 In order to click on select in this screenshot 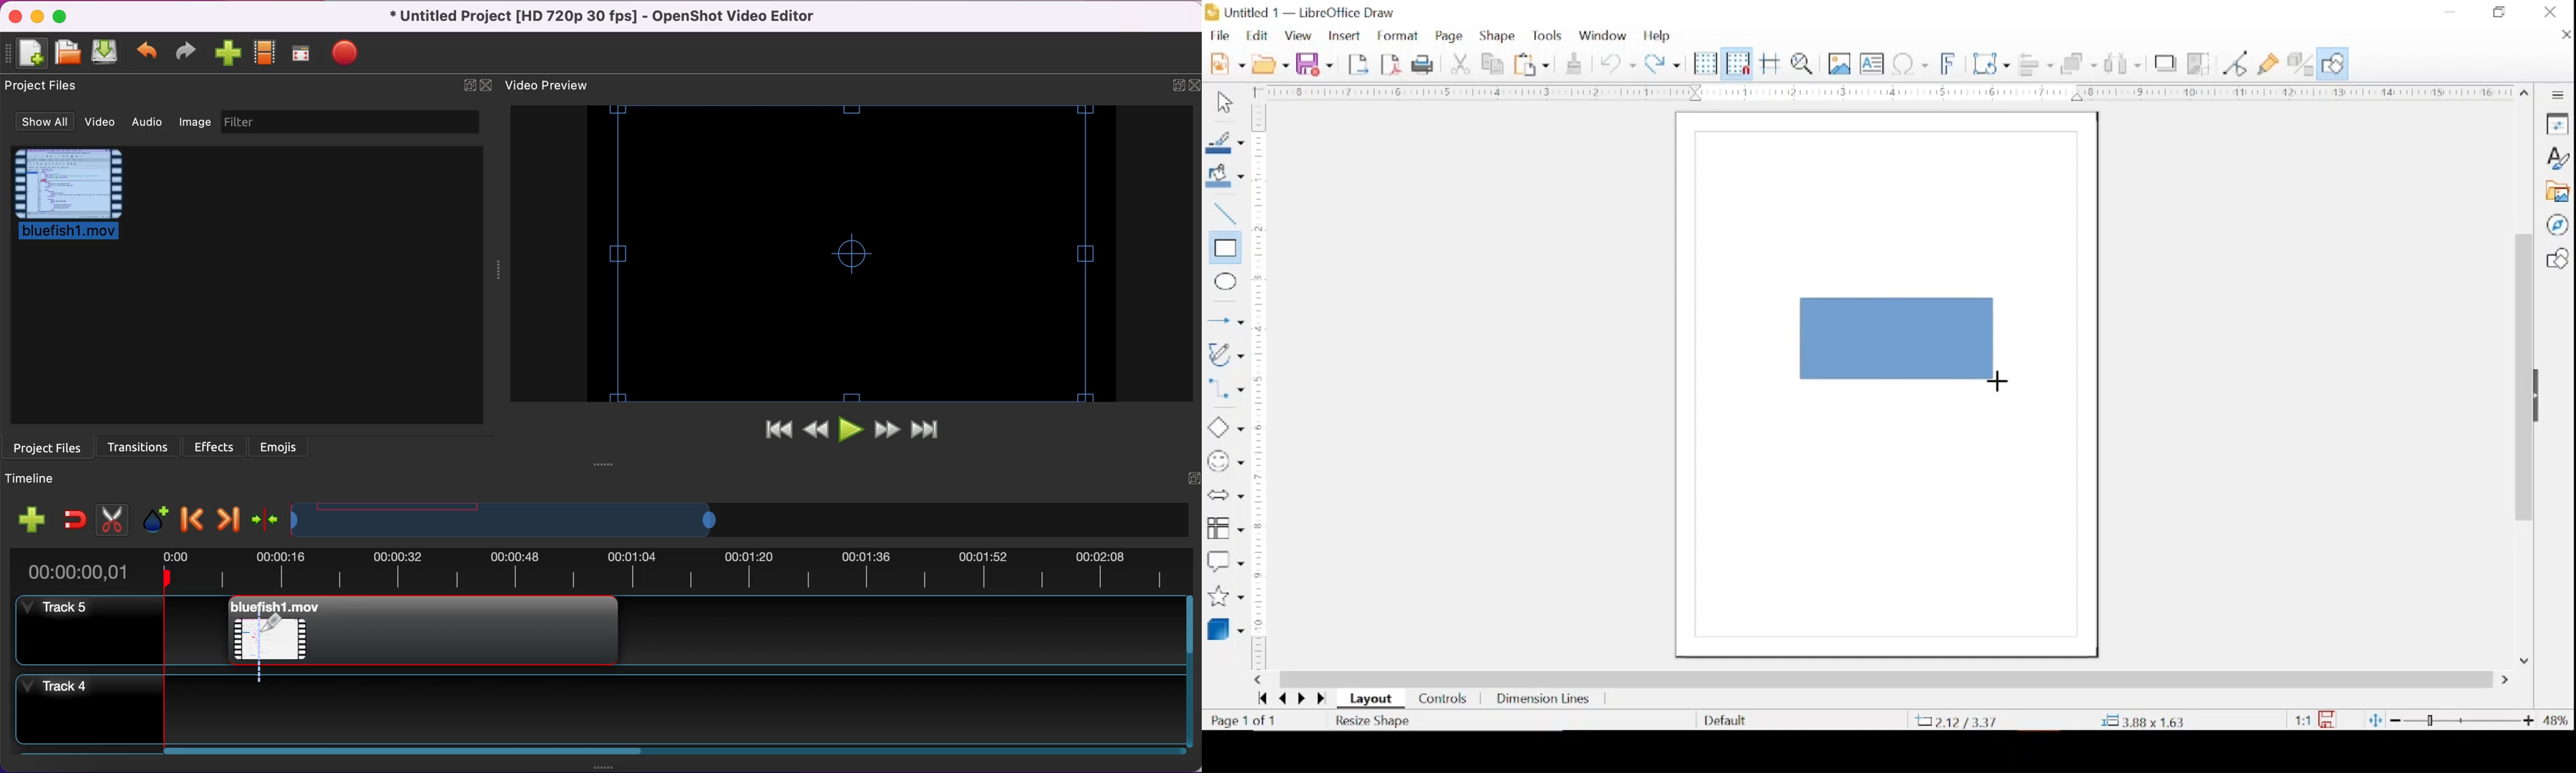, I will do `click(1223, 103)`.